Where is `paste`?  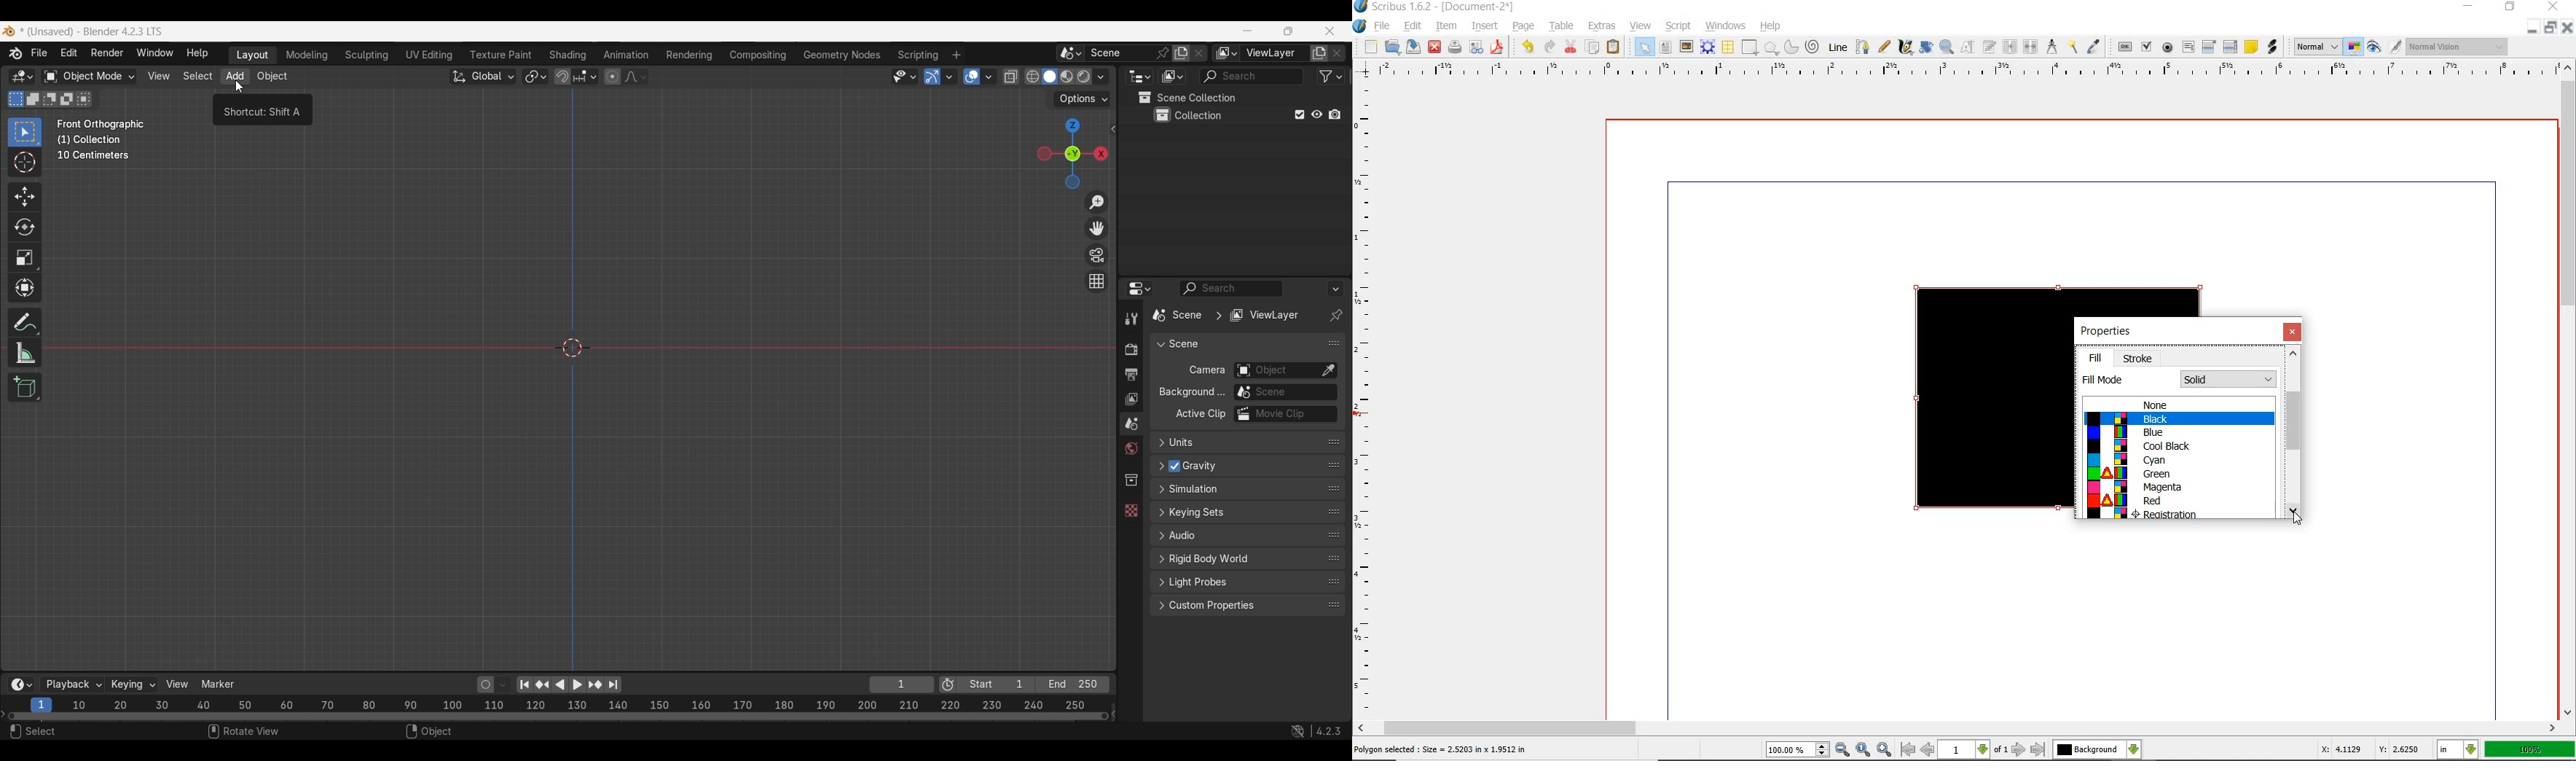 paste is located at coordinates (1614, 48).